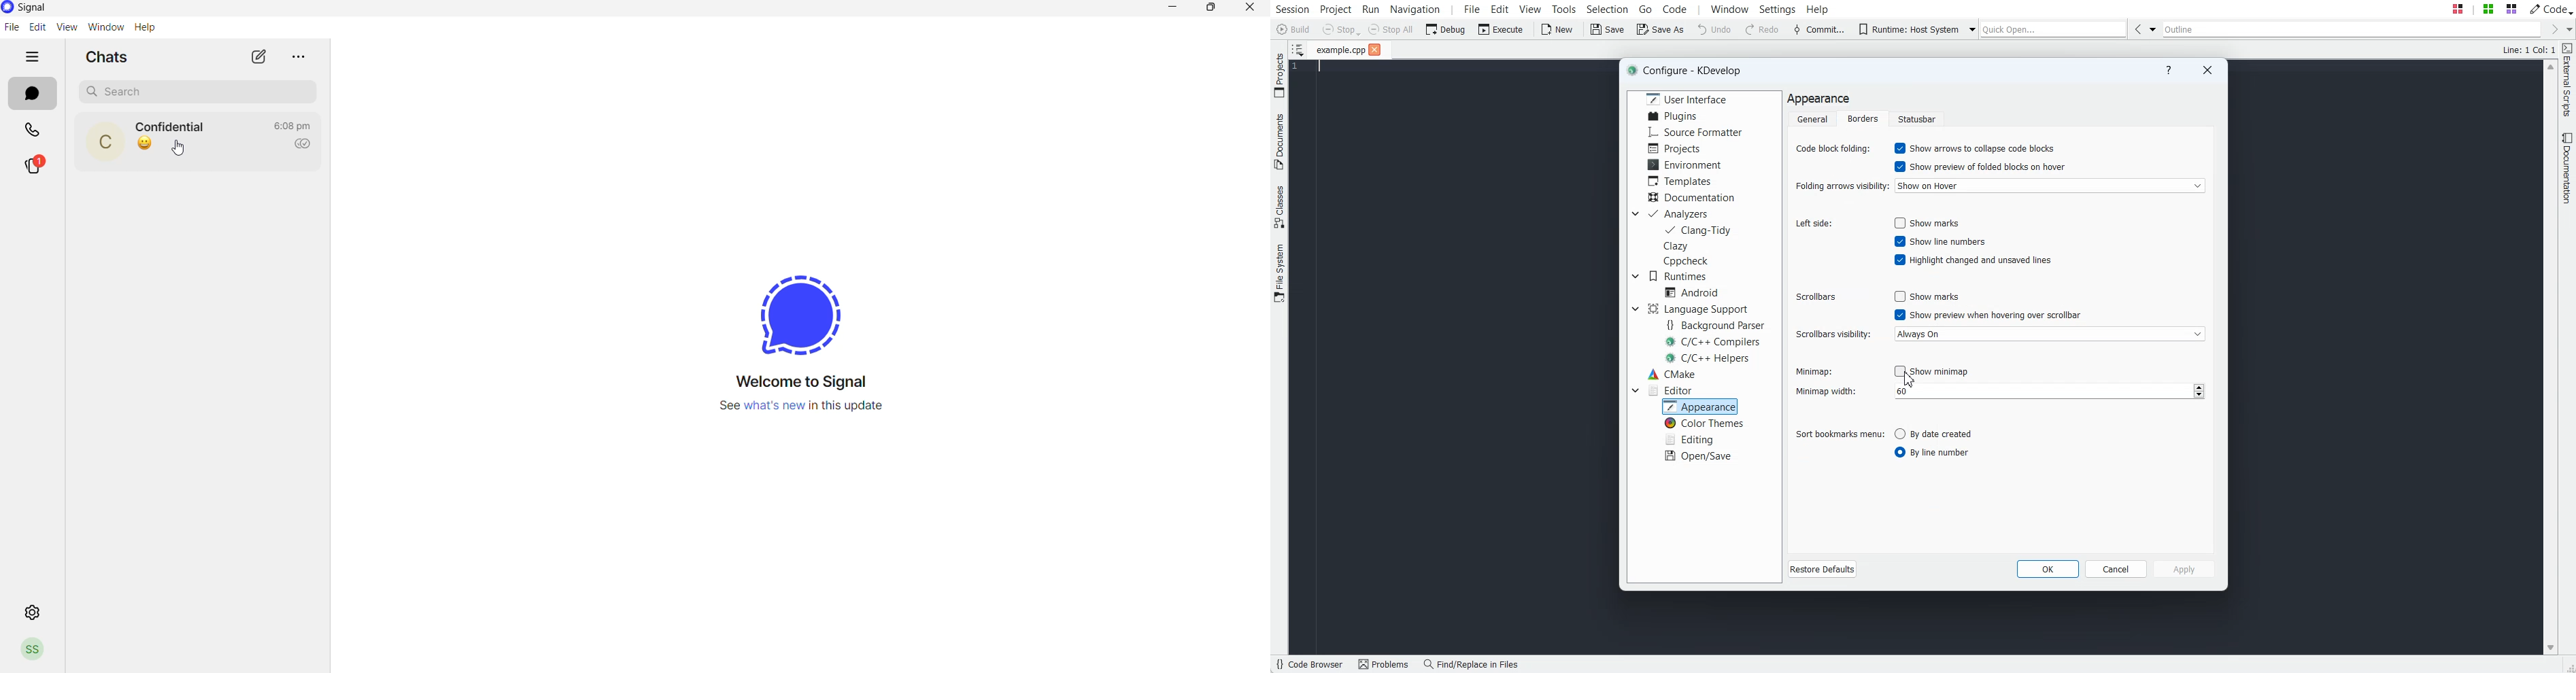 The width and height of the screenshot is (2576, 700). What do you see at coordinates (1910, 381) in the screenshot?
I see `Cursor` at bounding box center [1910, 381].